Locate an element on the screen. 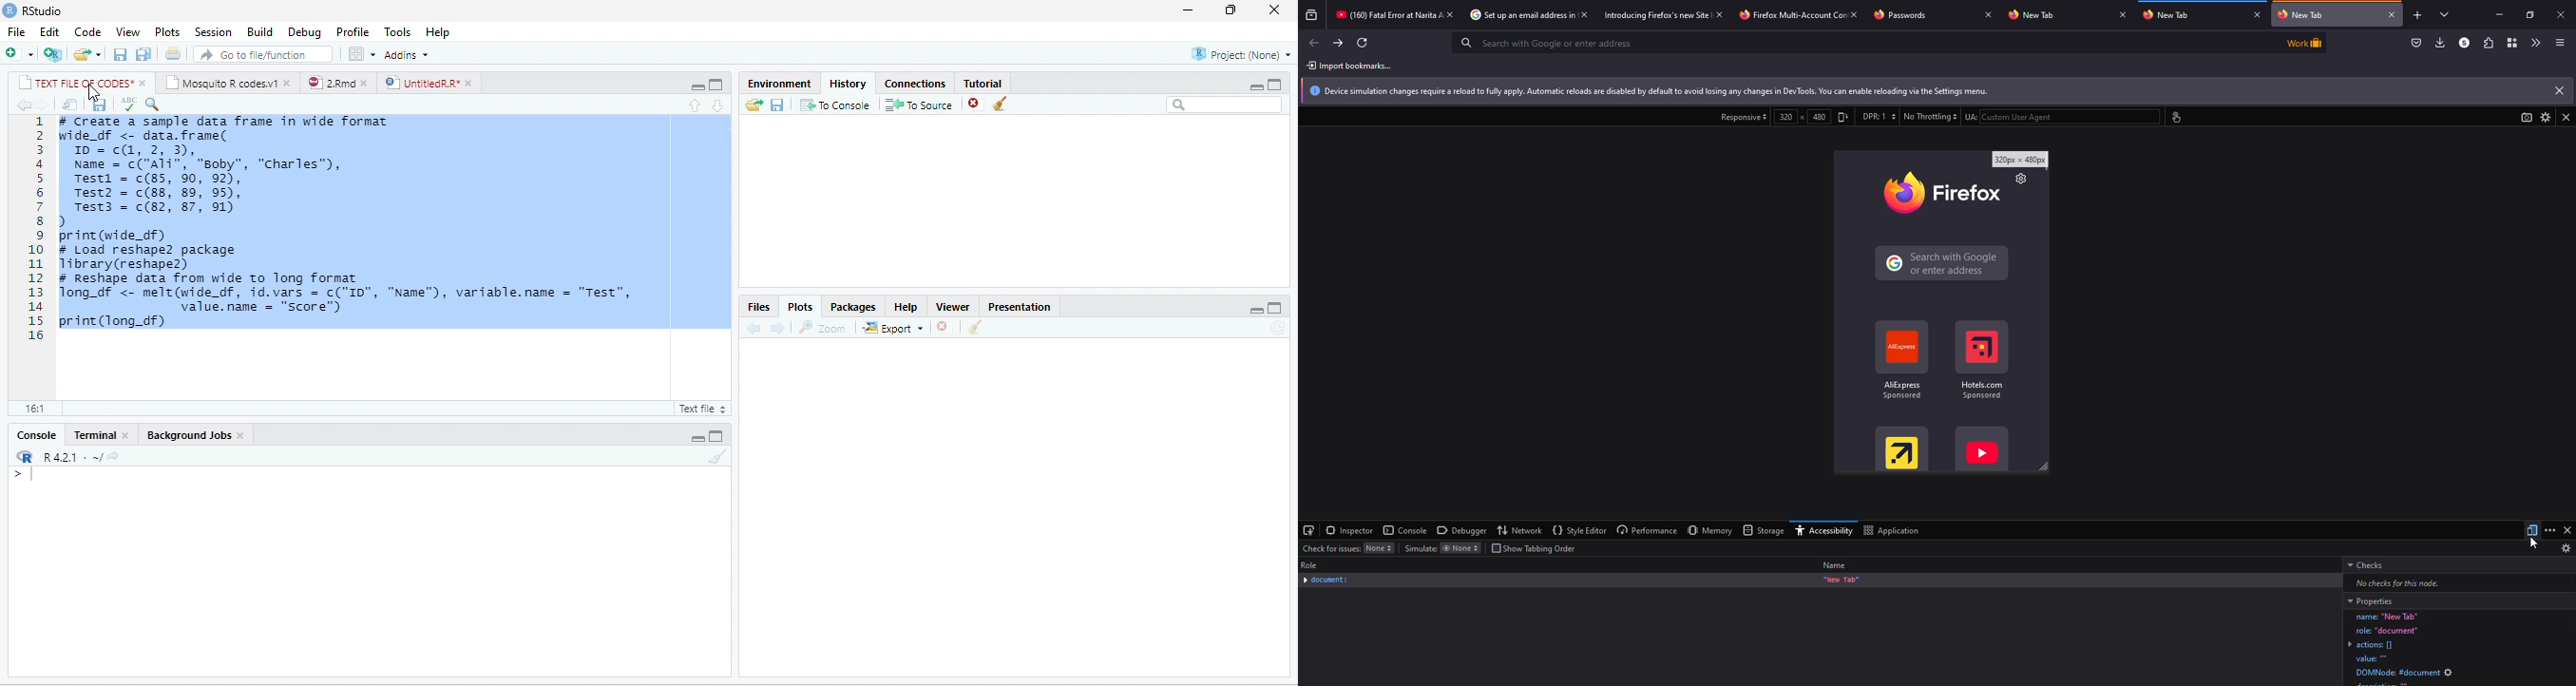 This screenshot has height=700, width=2576. File is located at coordinates (16, 32).